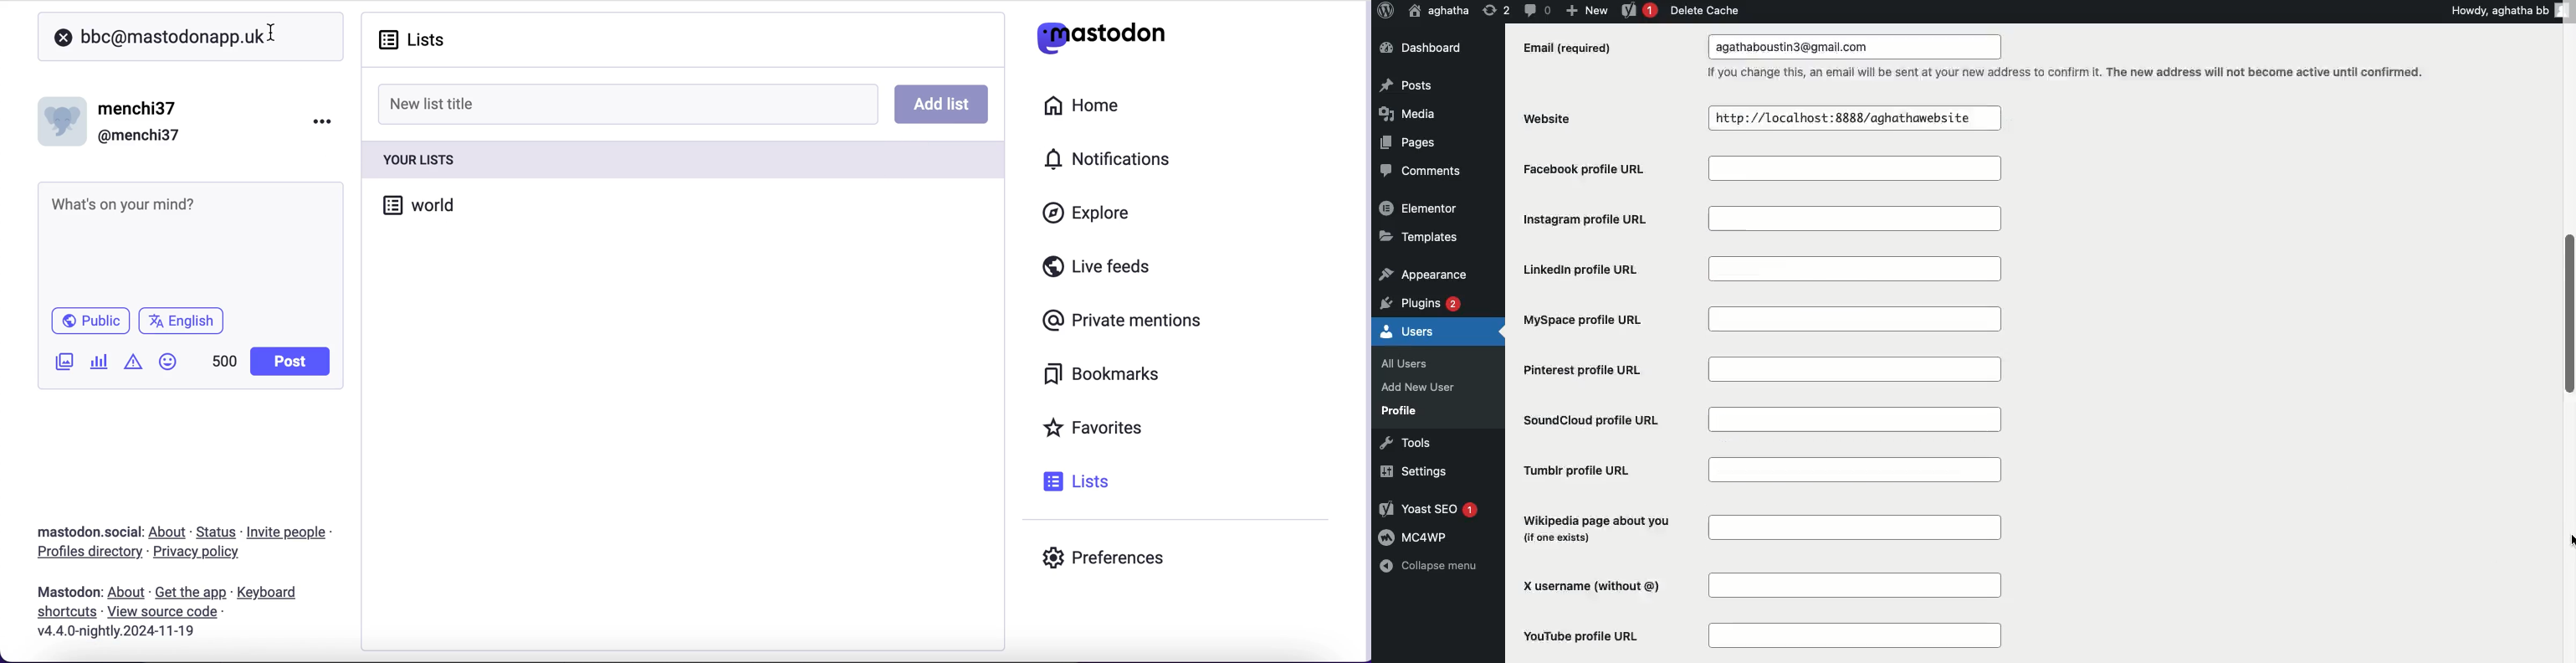  Describe the element at coordinates (1416, 387) in the screenshot. I see `Add New User` at that location.